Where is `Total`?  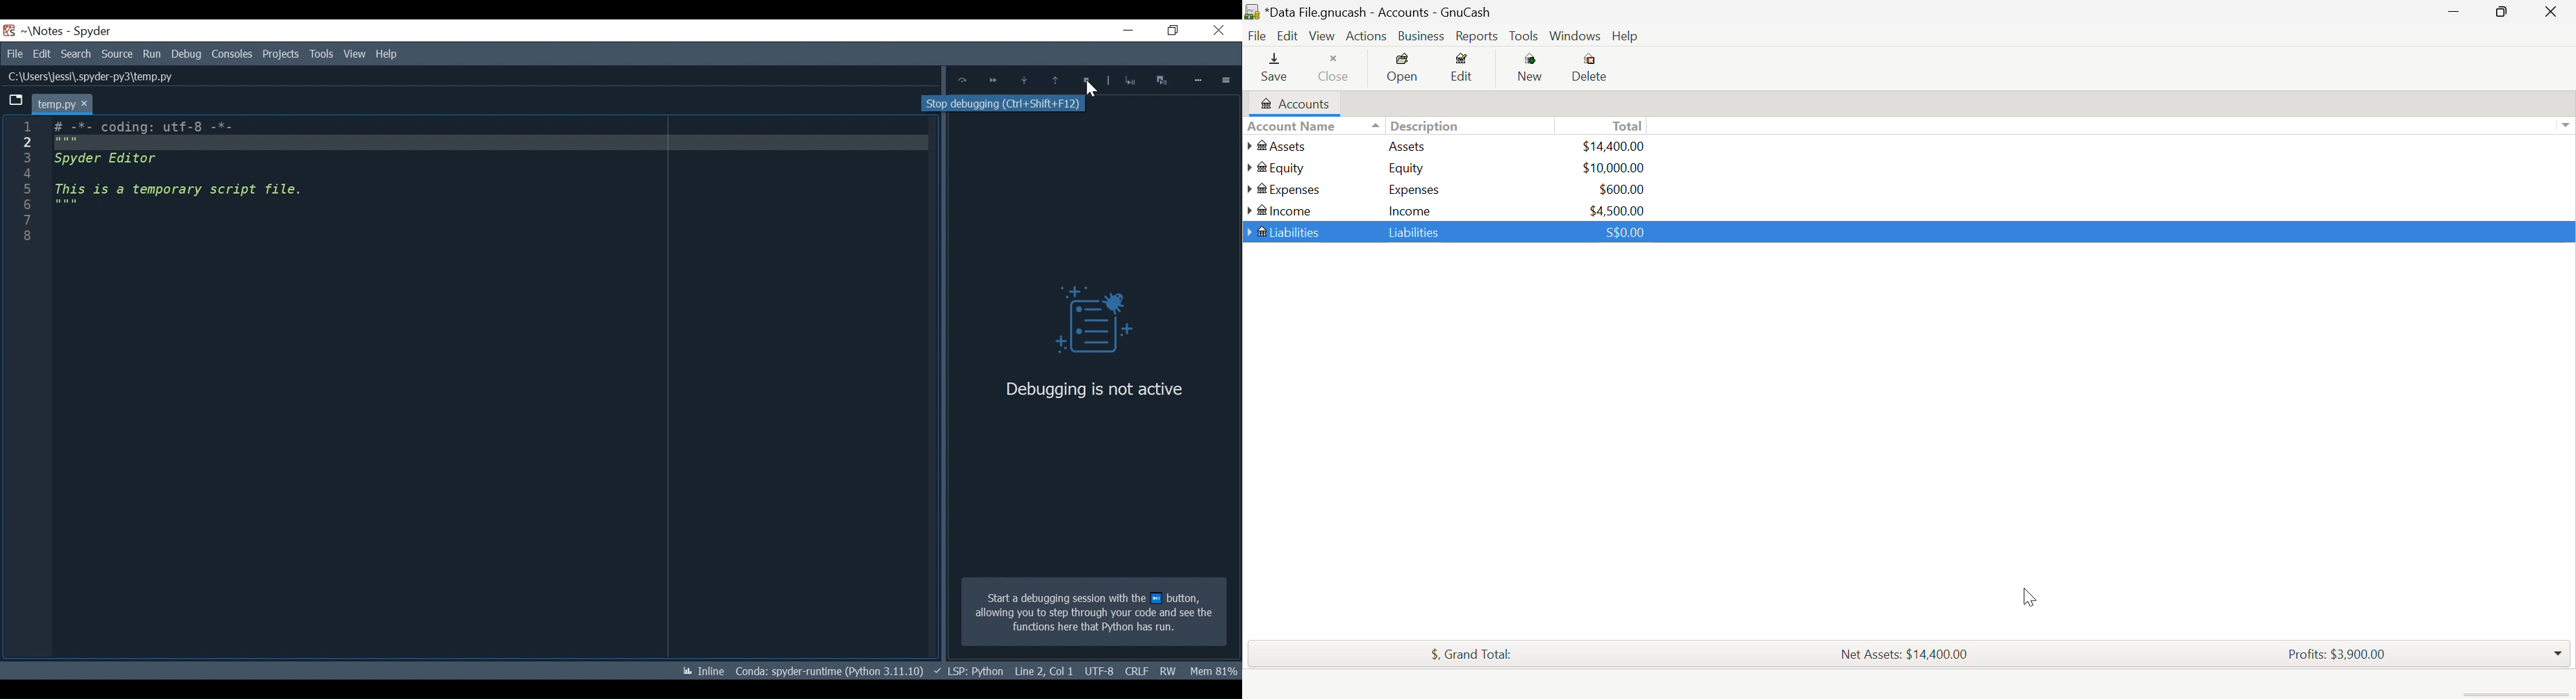
Total is located at coordinates (1629, 125).